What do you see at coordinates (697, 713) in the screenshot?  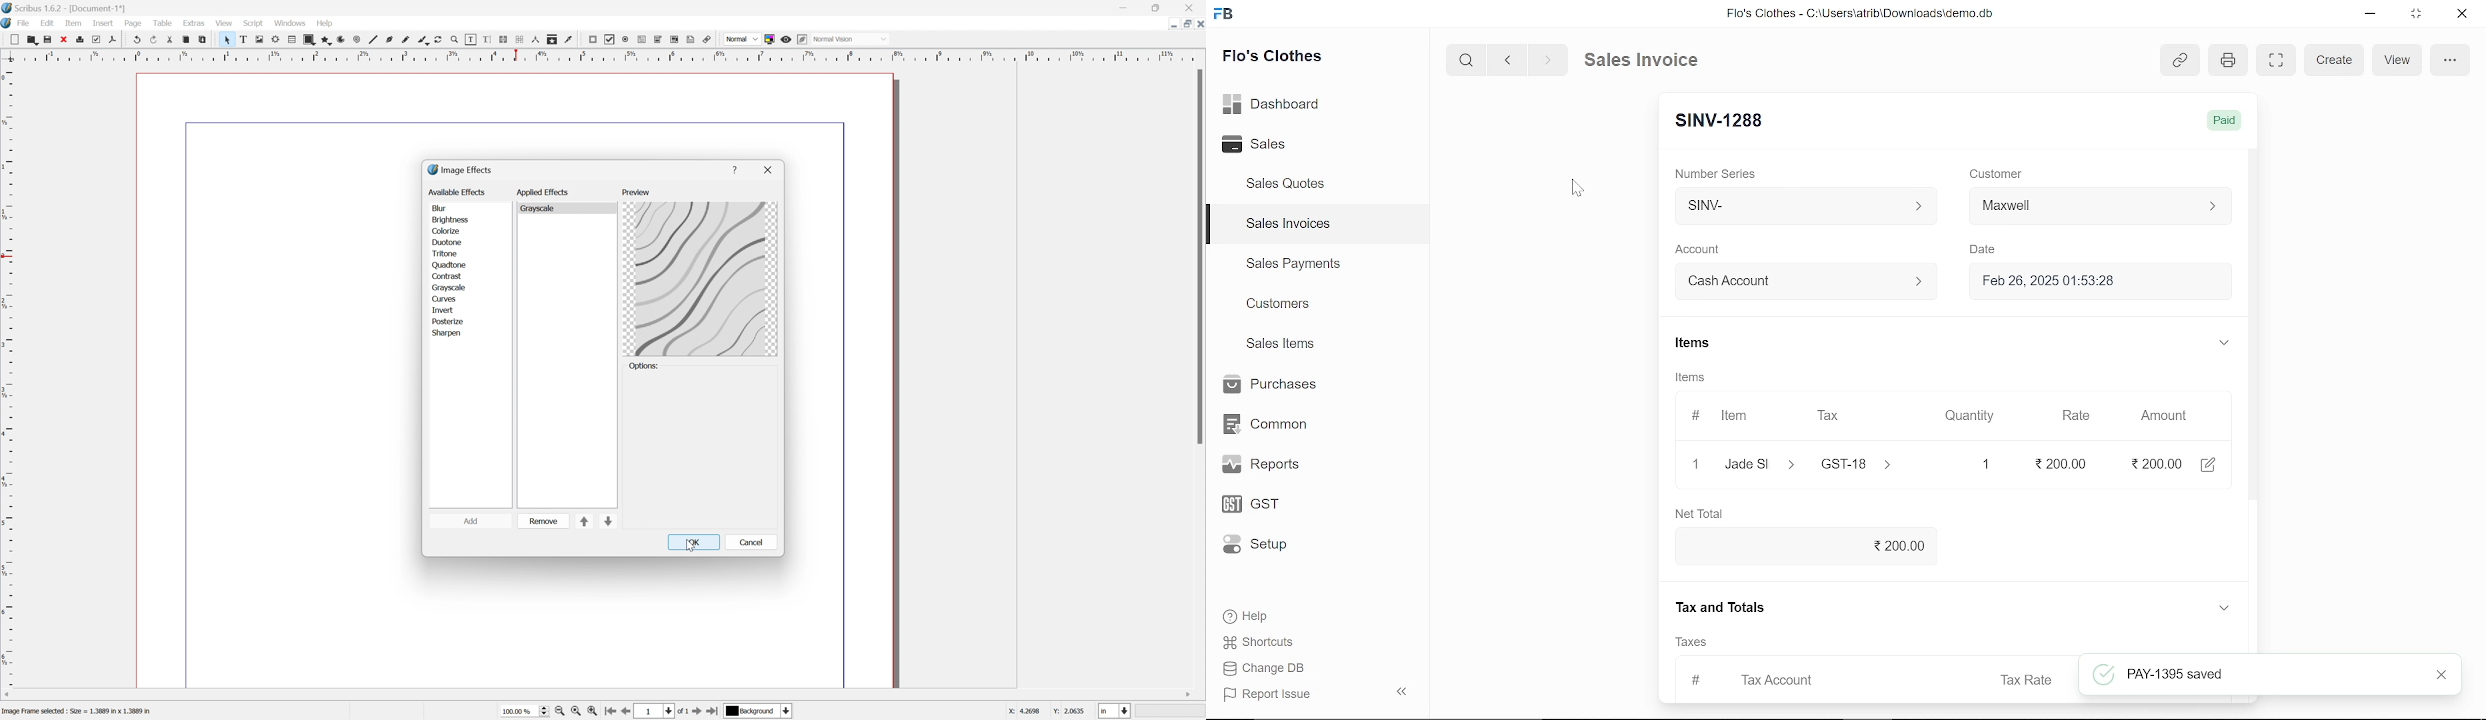 I see `Go to the next page` at bounding box center [697, 713].